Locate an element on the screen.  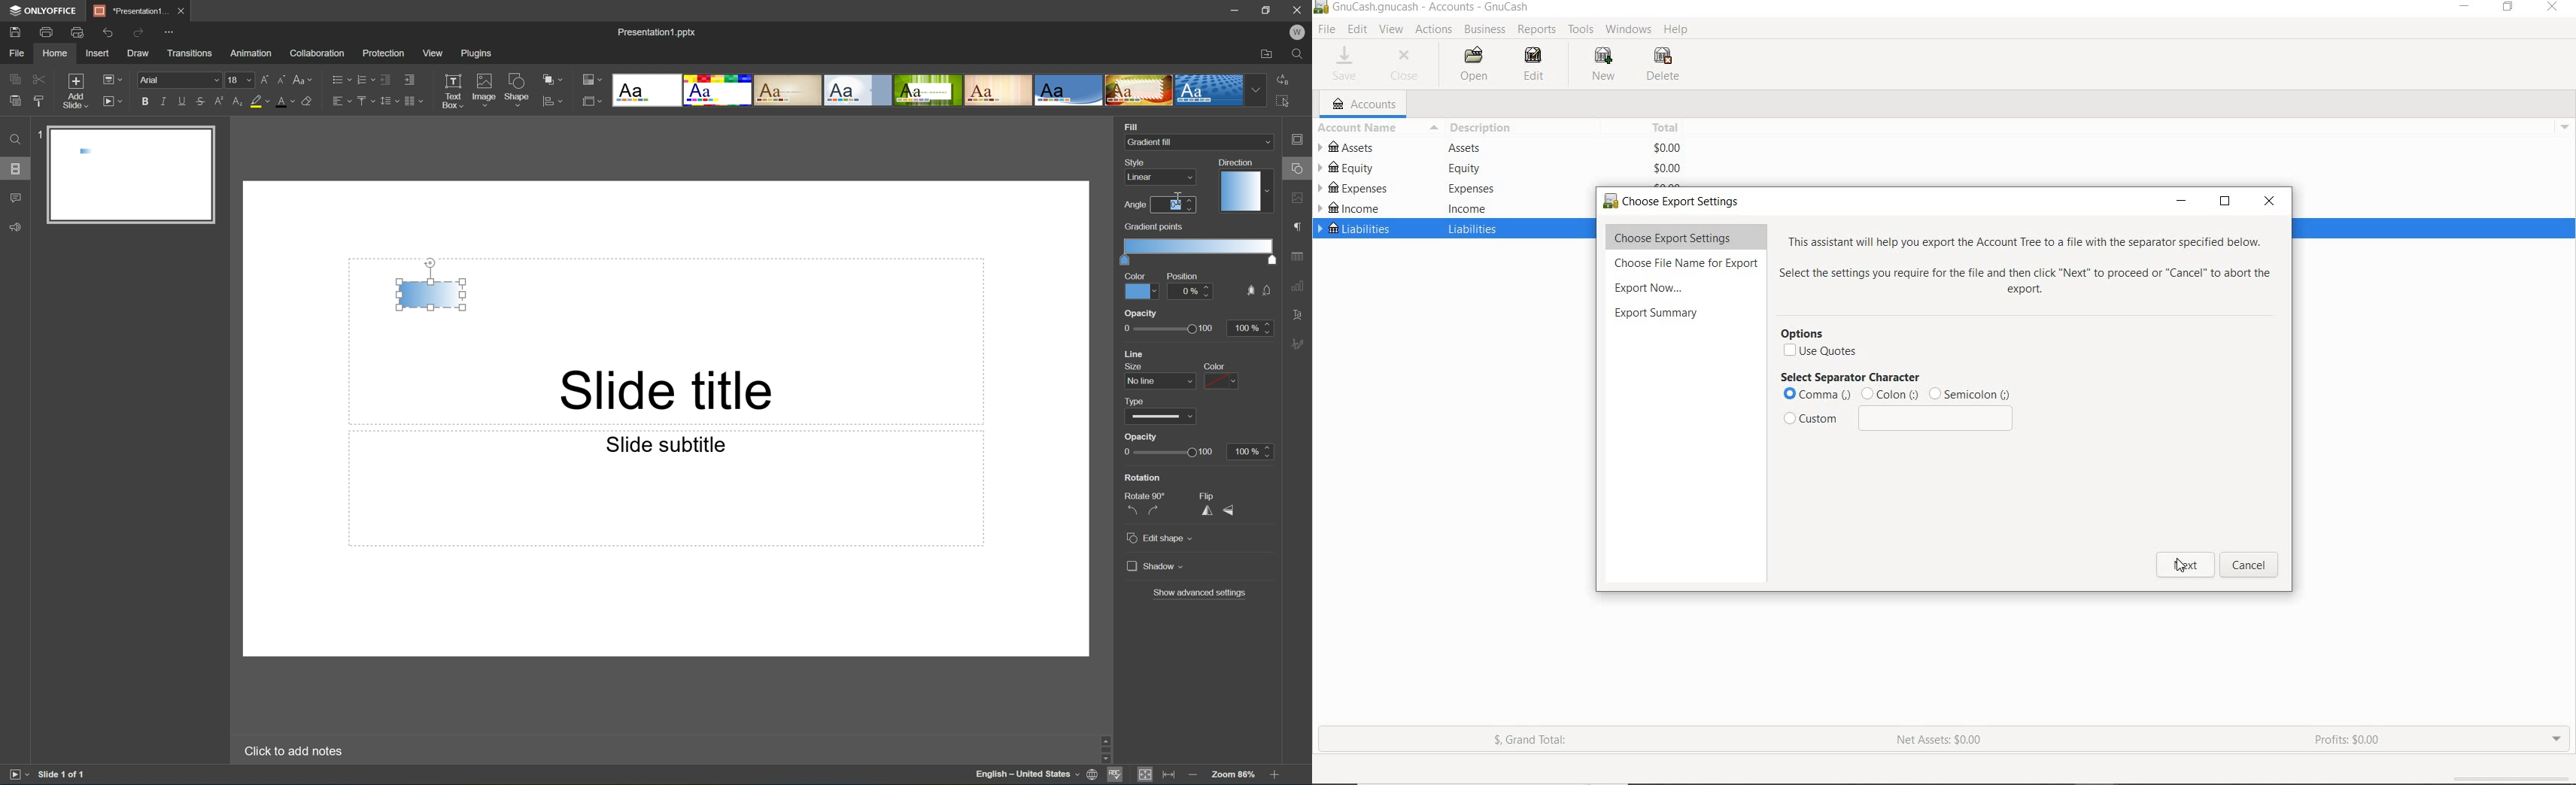
EXPAND is located at coordinates (2554, 741).